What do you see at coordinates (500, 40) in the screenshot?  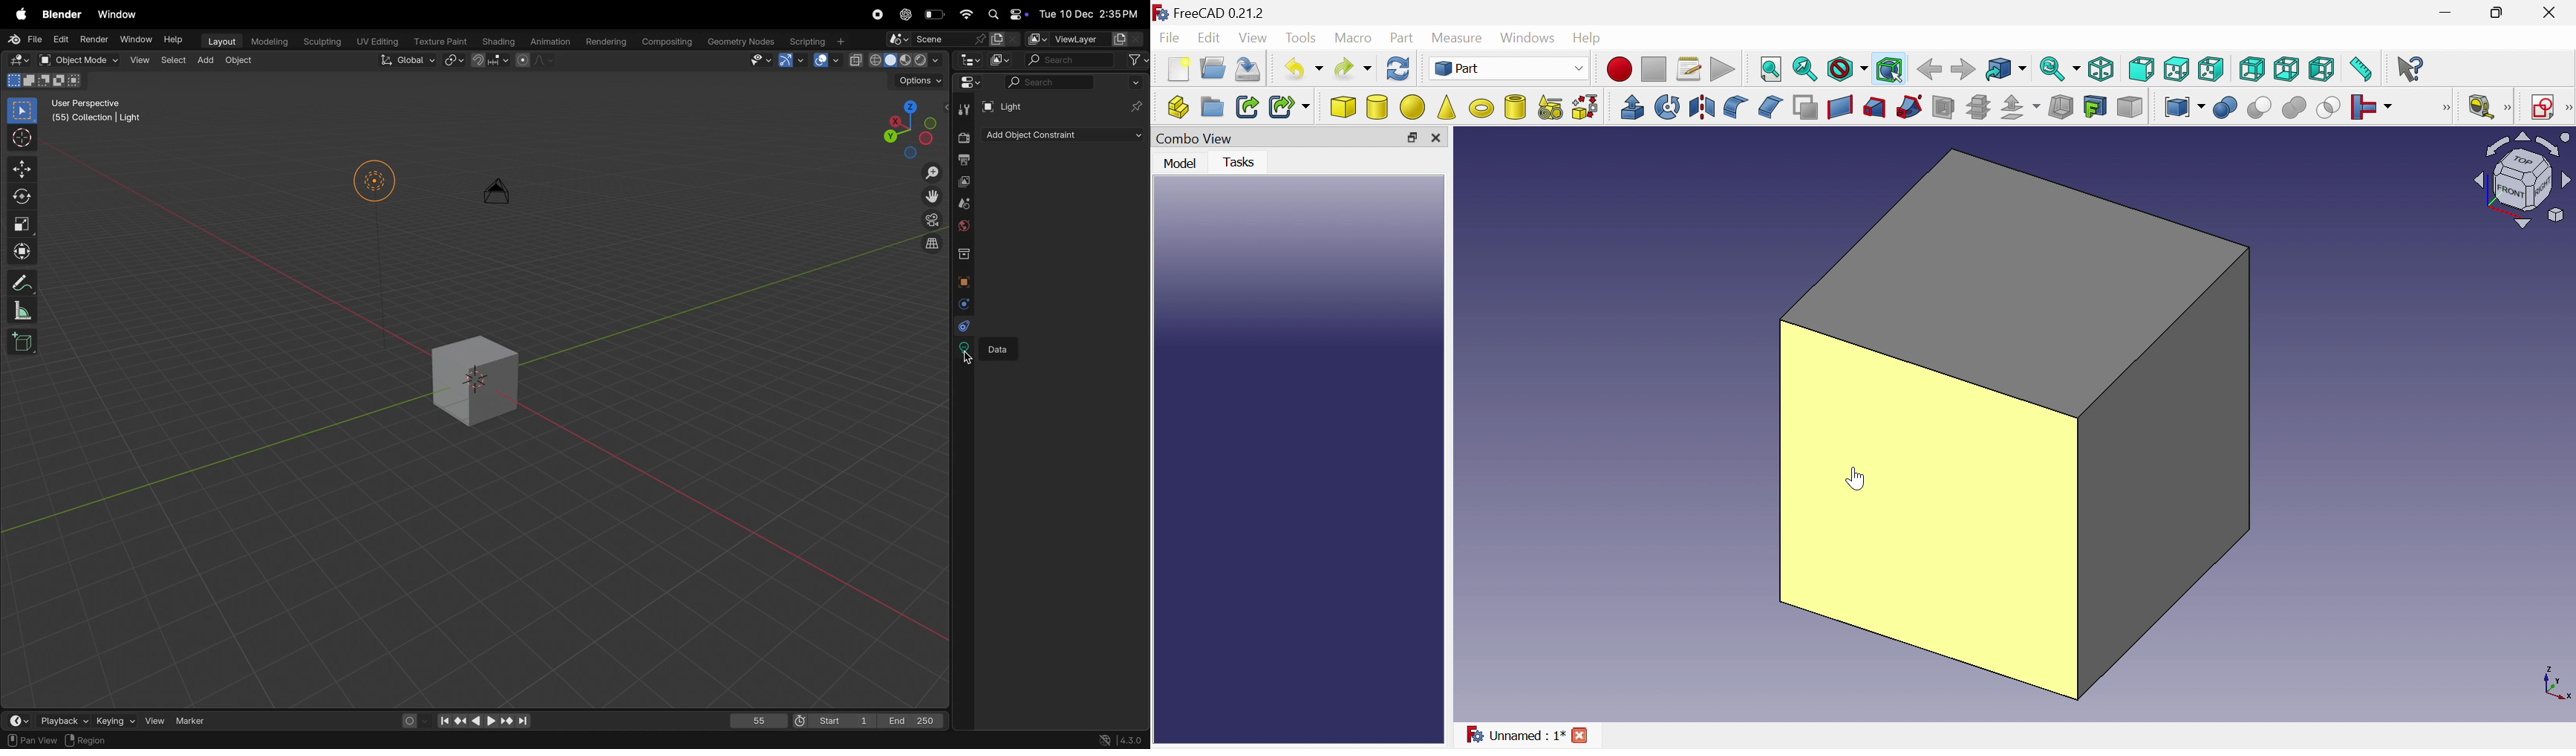 I see `shading` at bounding box center [500, 40].